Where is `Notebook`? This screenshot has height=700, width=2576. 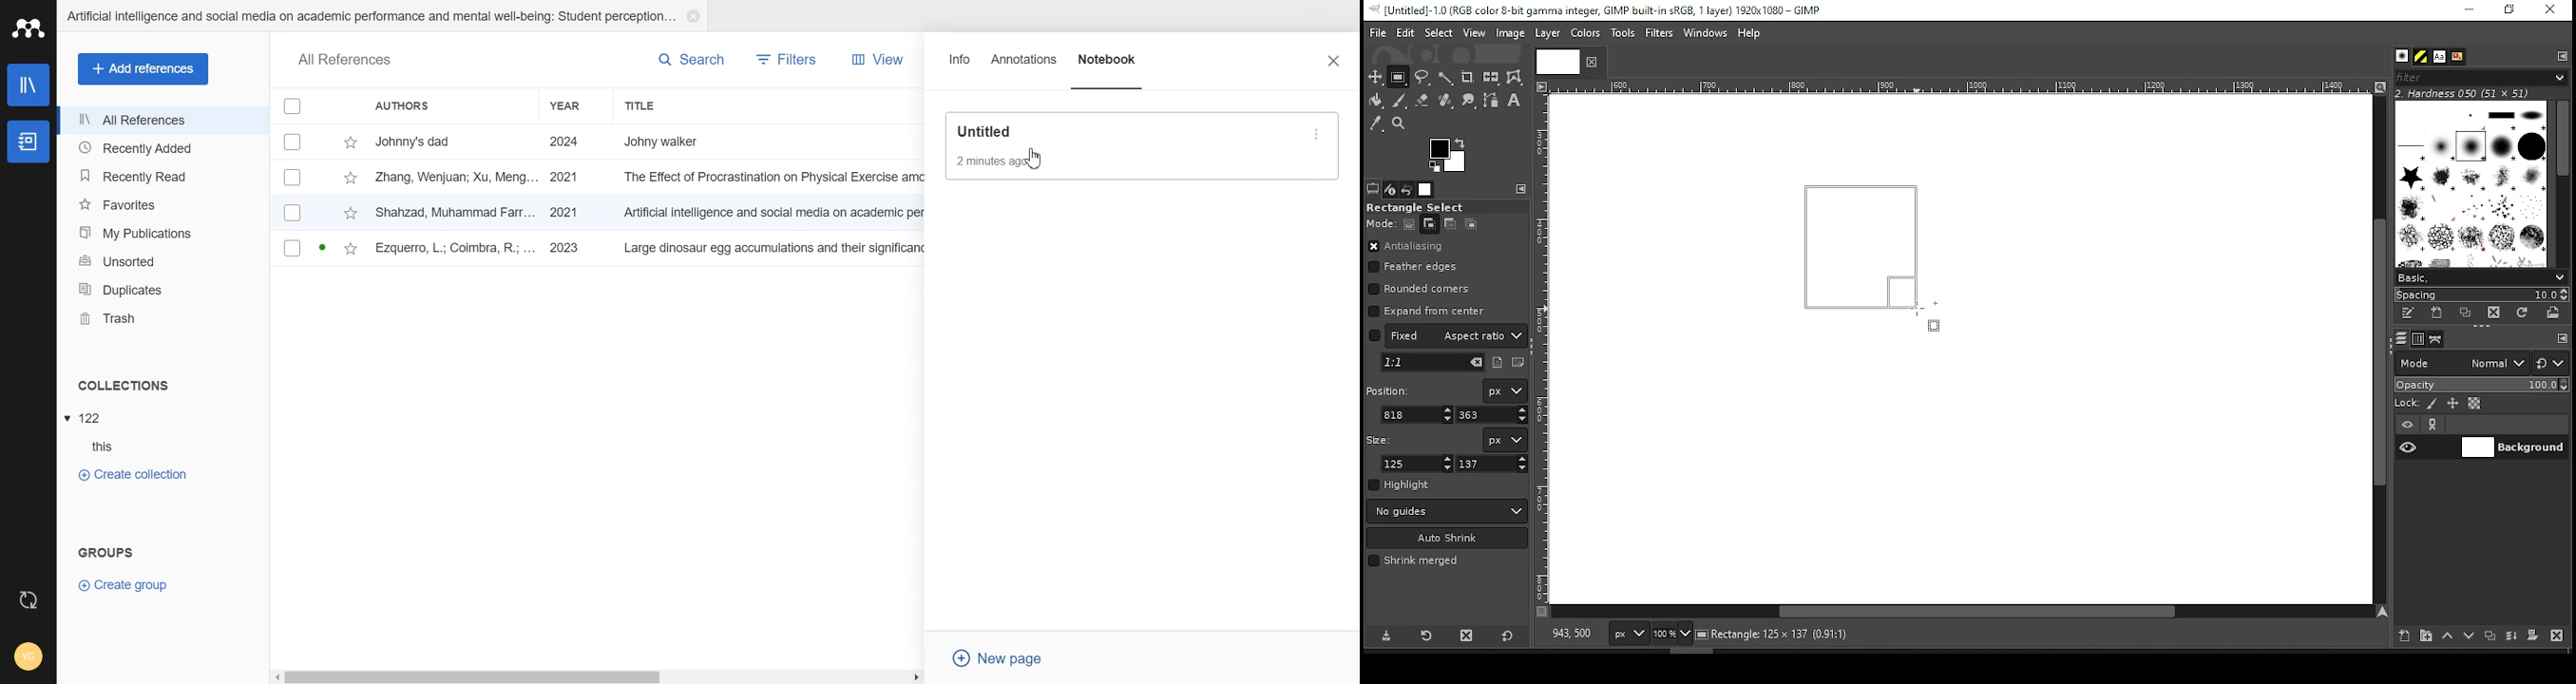
Notebook is located at coordinates (27, 142).